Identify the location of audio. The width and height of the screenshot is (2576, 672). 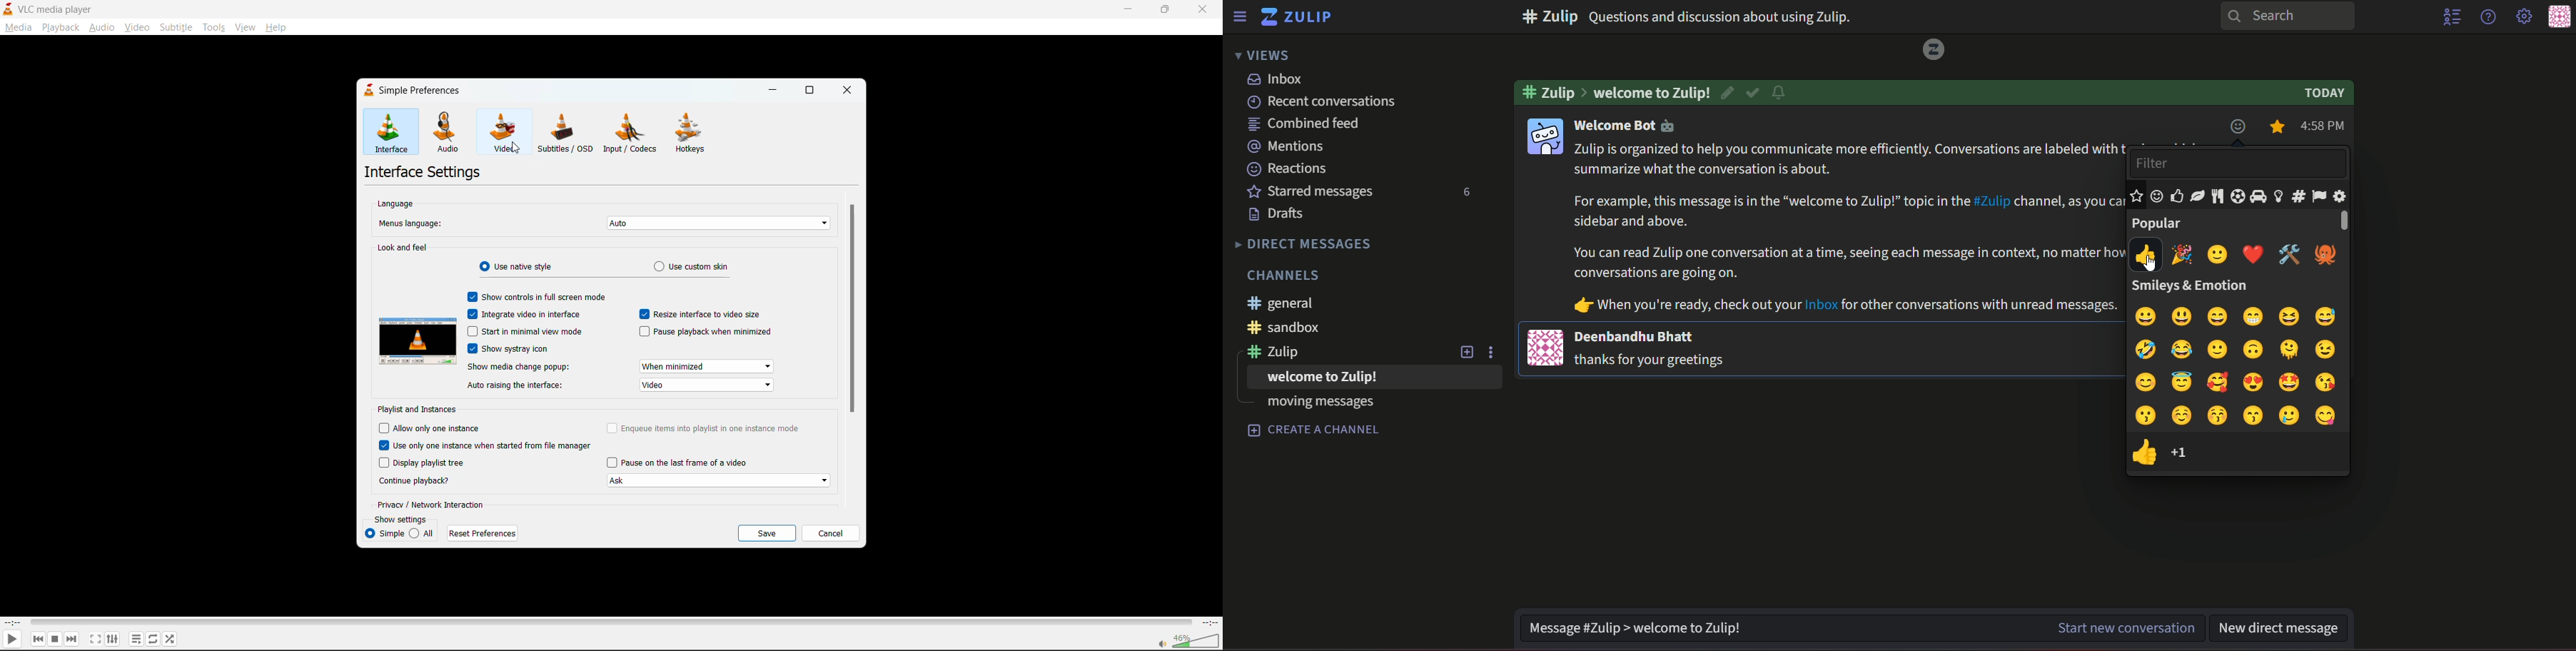
(450, 131).